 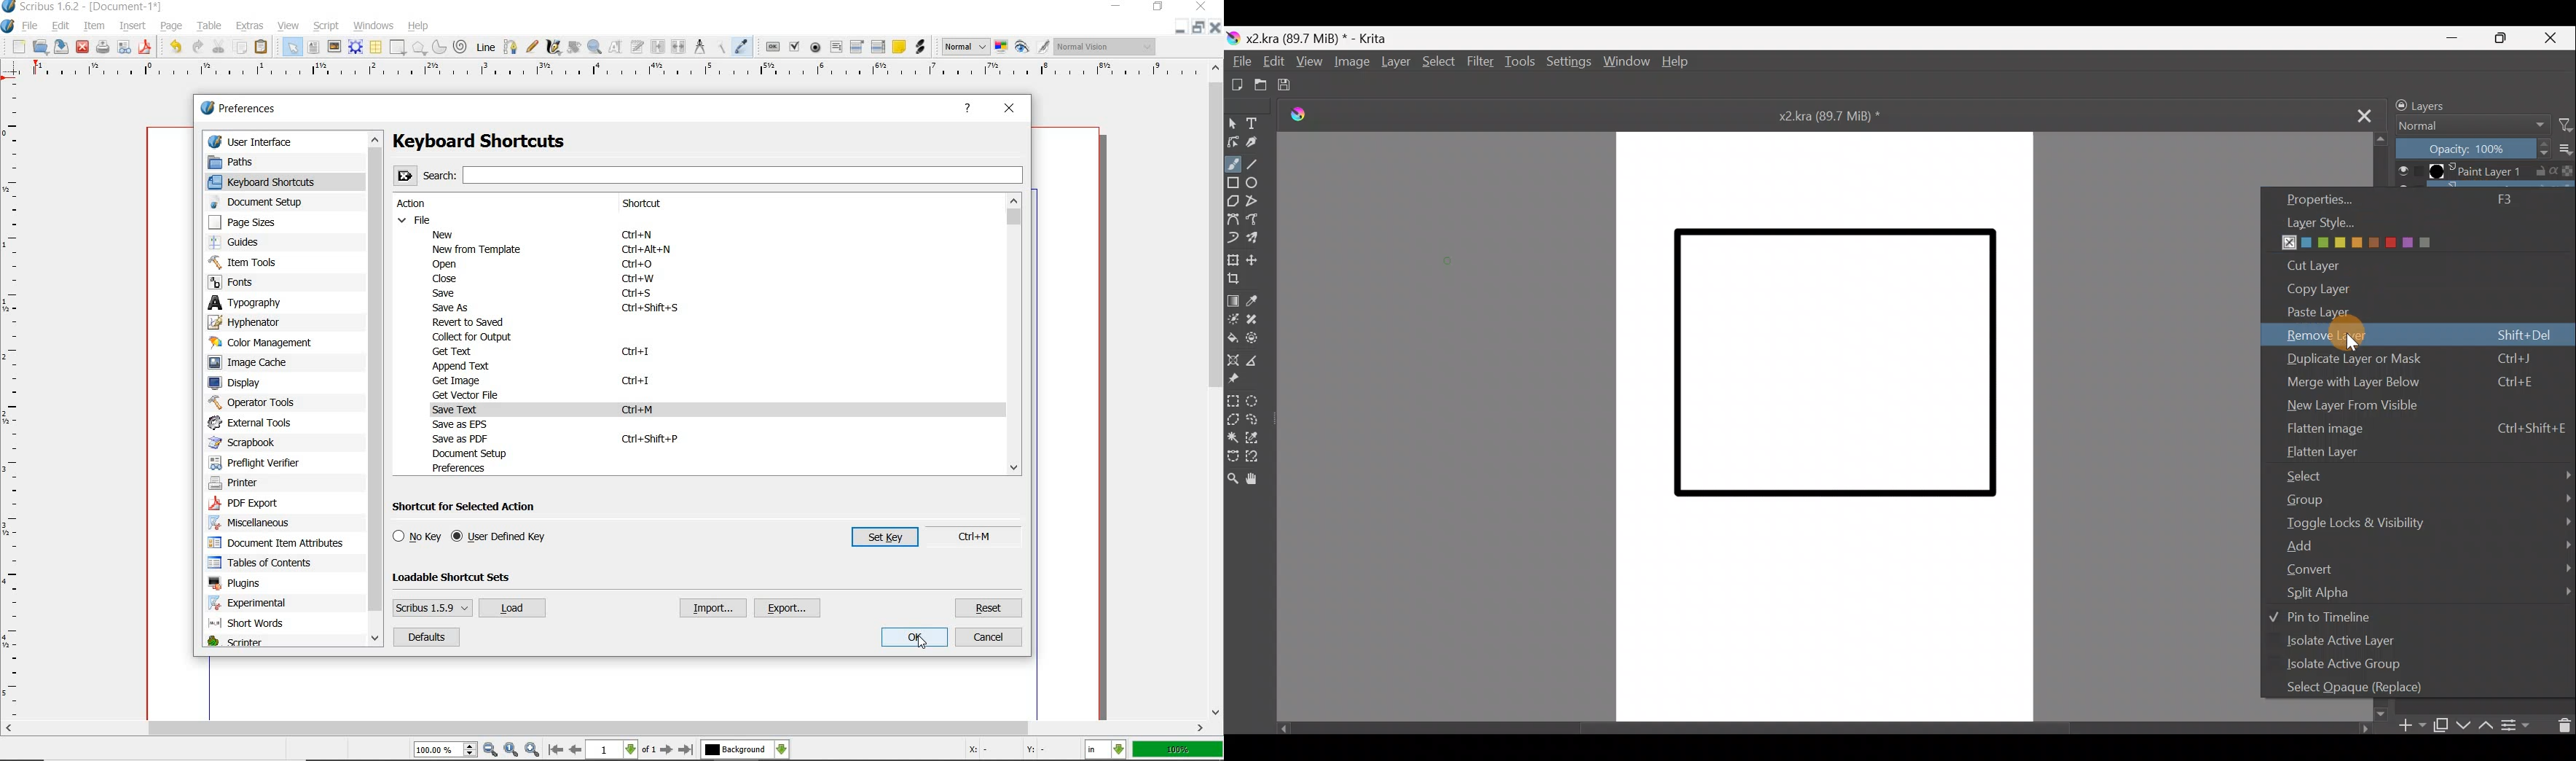 I want to click on Search, so click(x=709, y=174).